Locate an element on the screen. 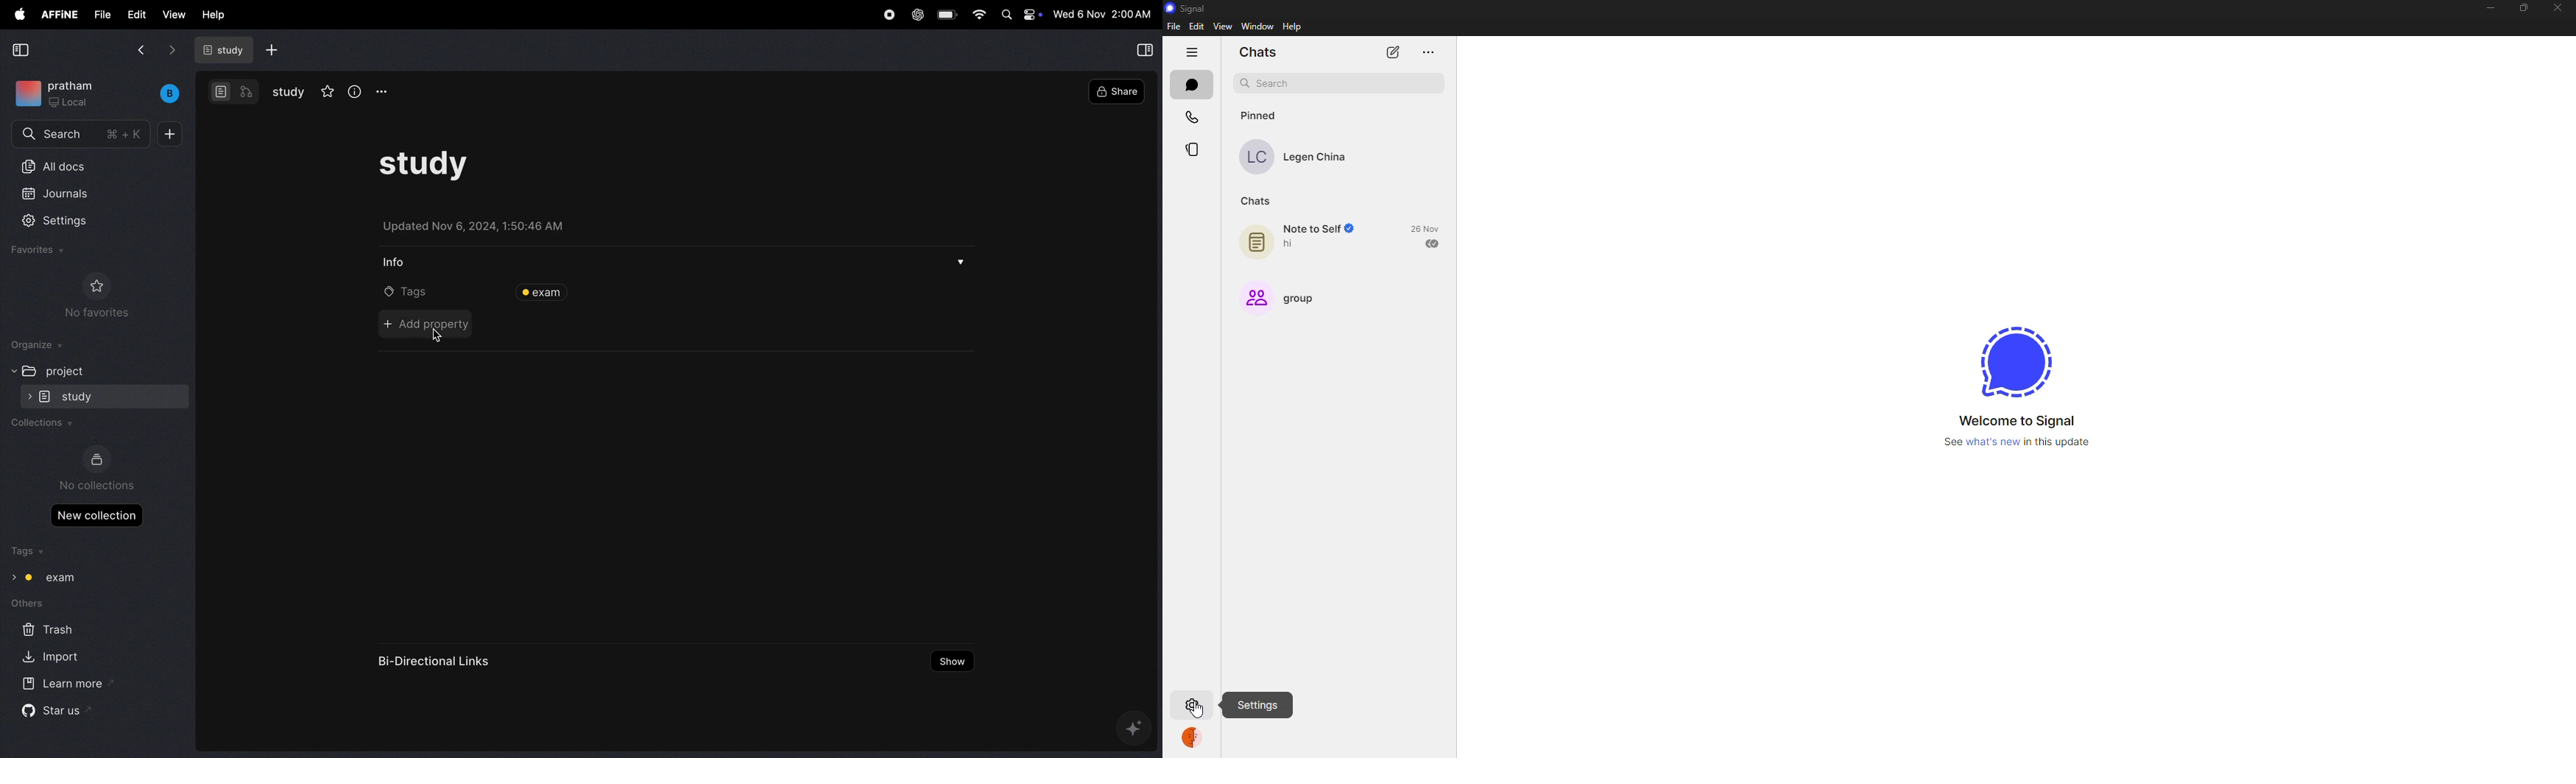 This screenshot has width=2576, height=784. view is located at coordinates (174, 15).